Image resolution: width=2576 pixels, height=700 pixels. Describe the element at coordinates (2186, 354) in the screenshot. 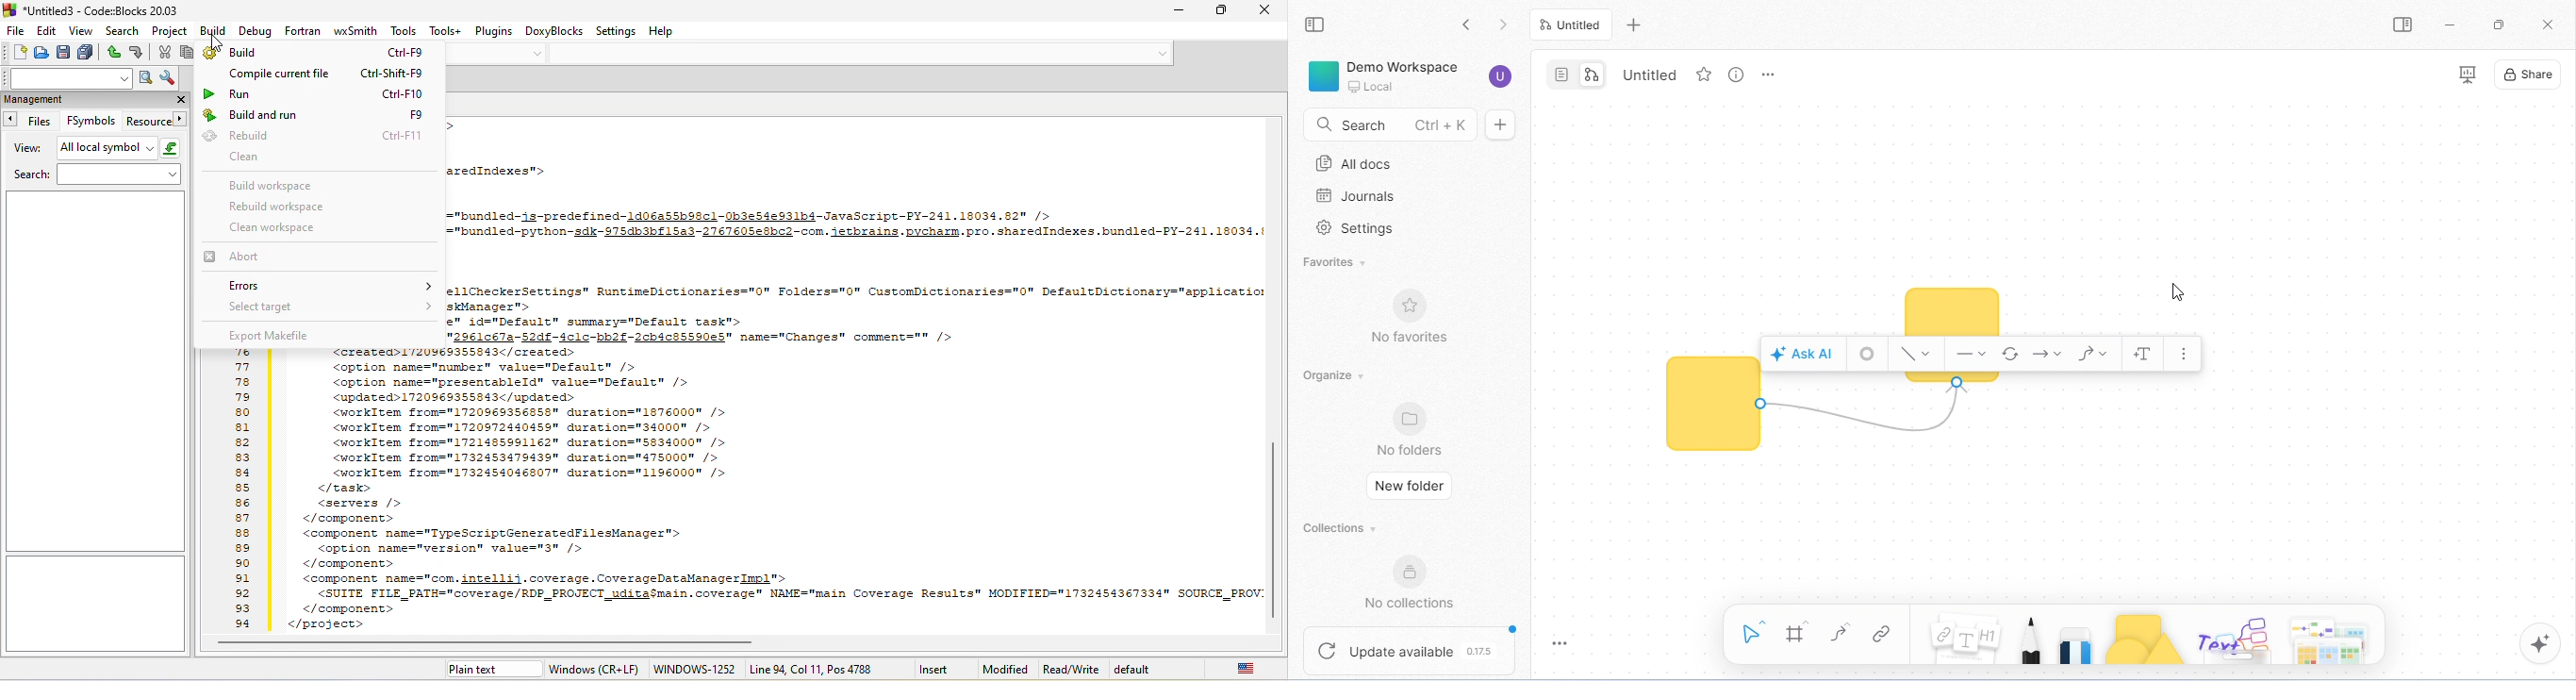

I see `more` at that location.